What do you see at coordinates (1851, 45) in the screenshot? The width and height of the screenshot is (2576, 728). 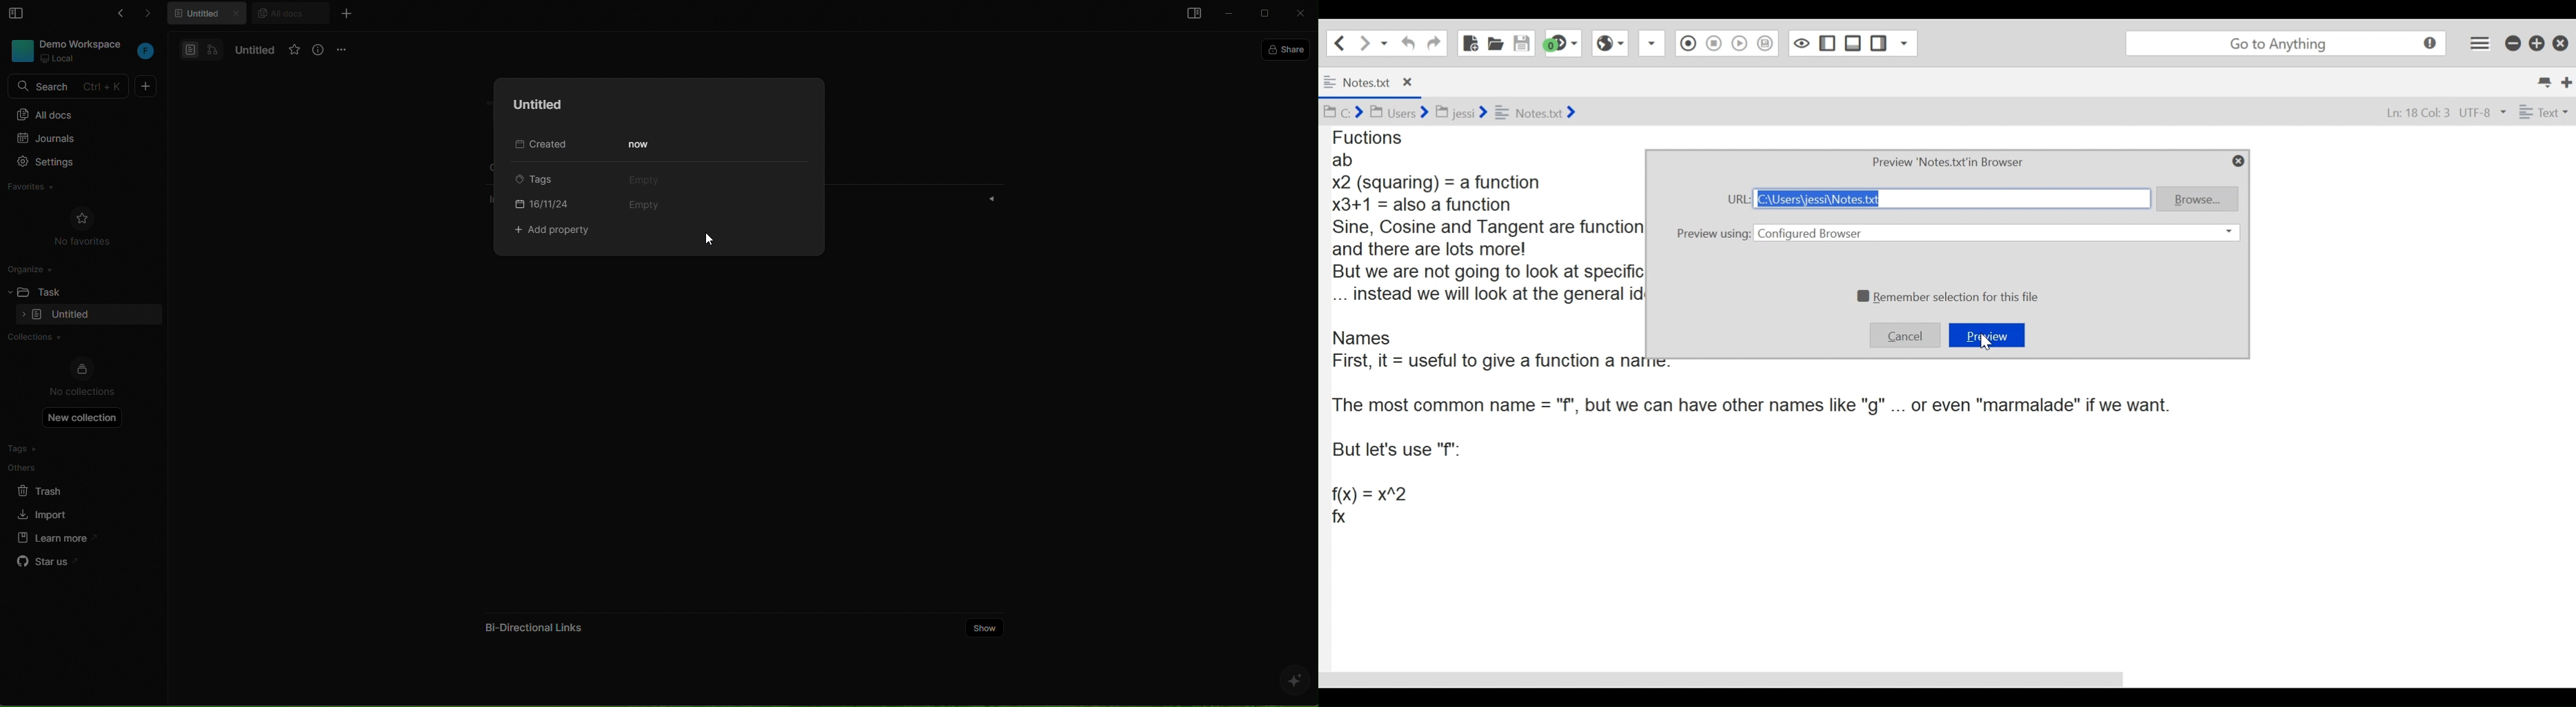 I see `Show/Hide Bottom Pane` at bounding box center [1851, 45].